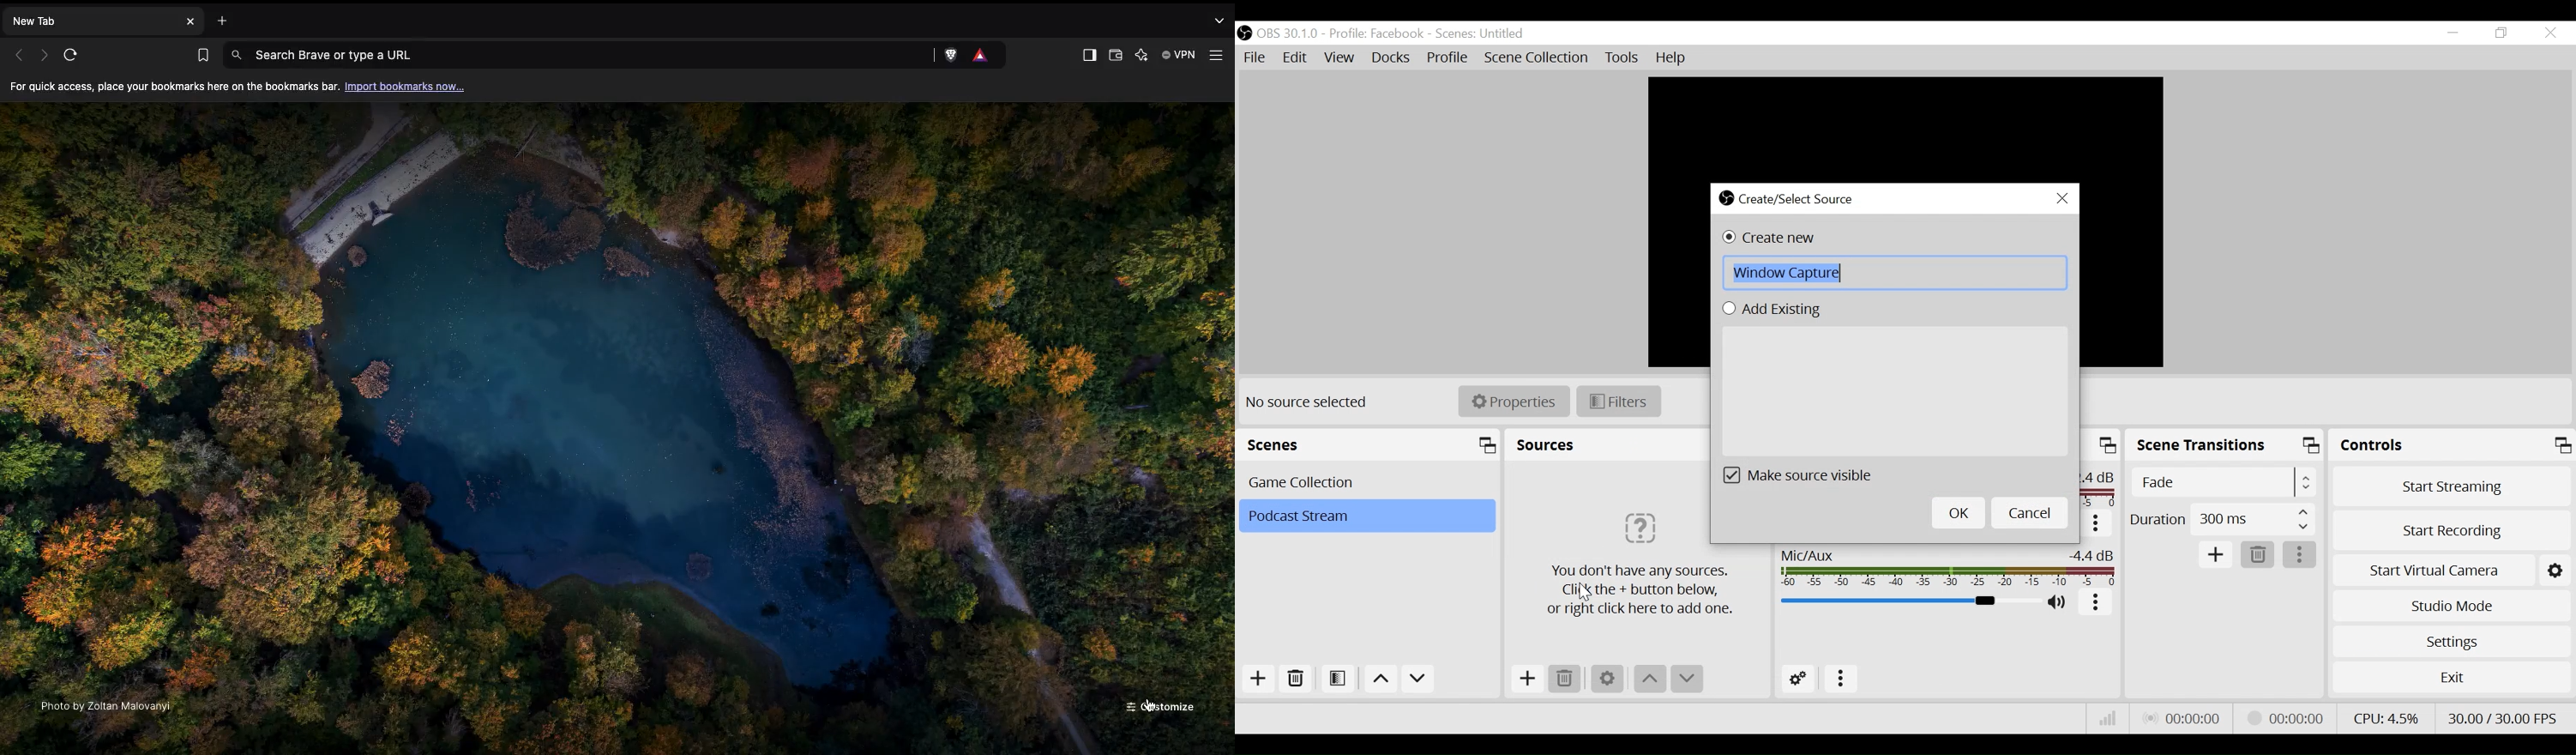  Describe the element at coordinates (1673, 59) in the screenshot. I see `Help` at that location.